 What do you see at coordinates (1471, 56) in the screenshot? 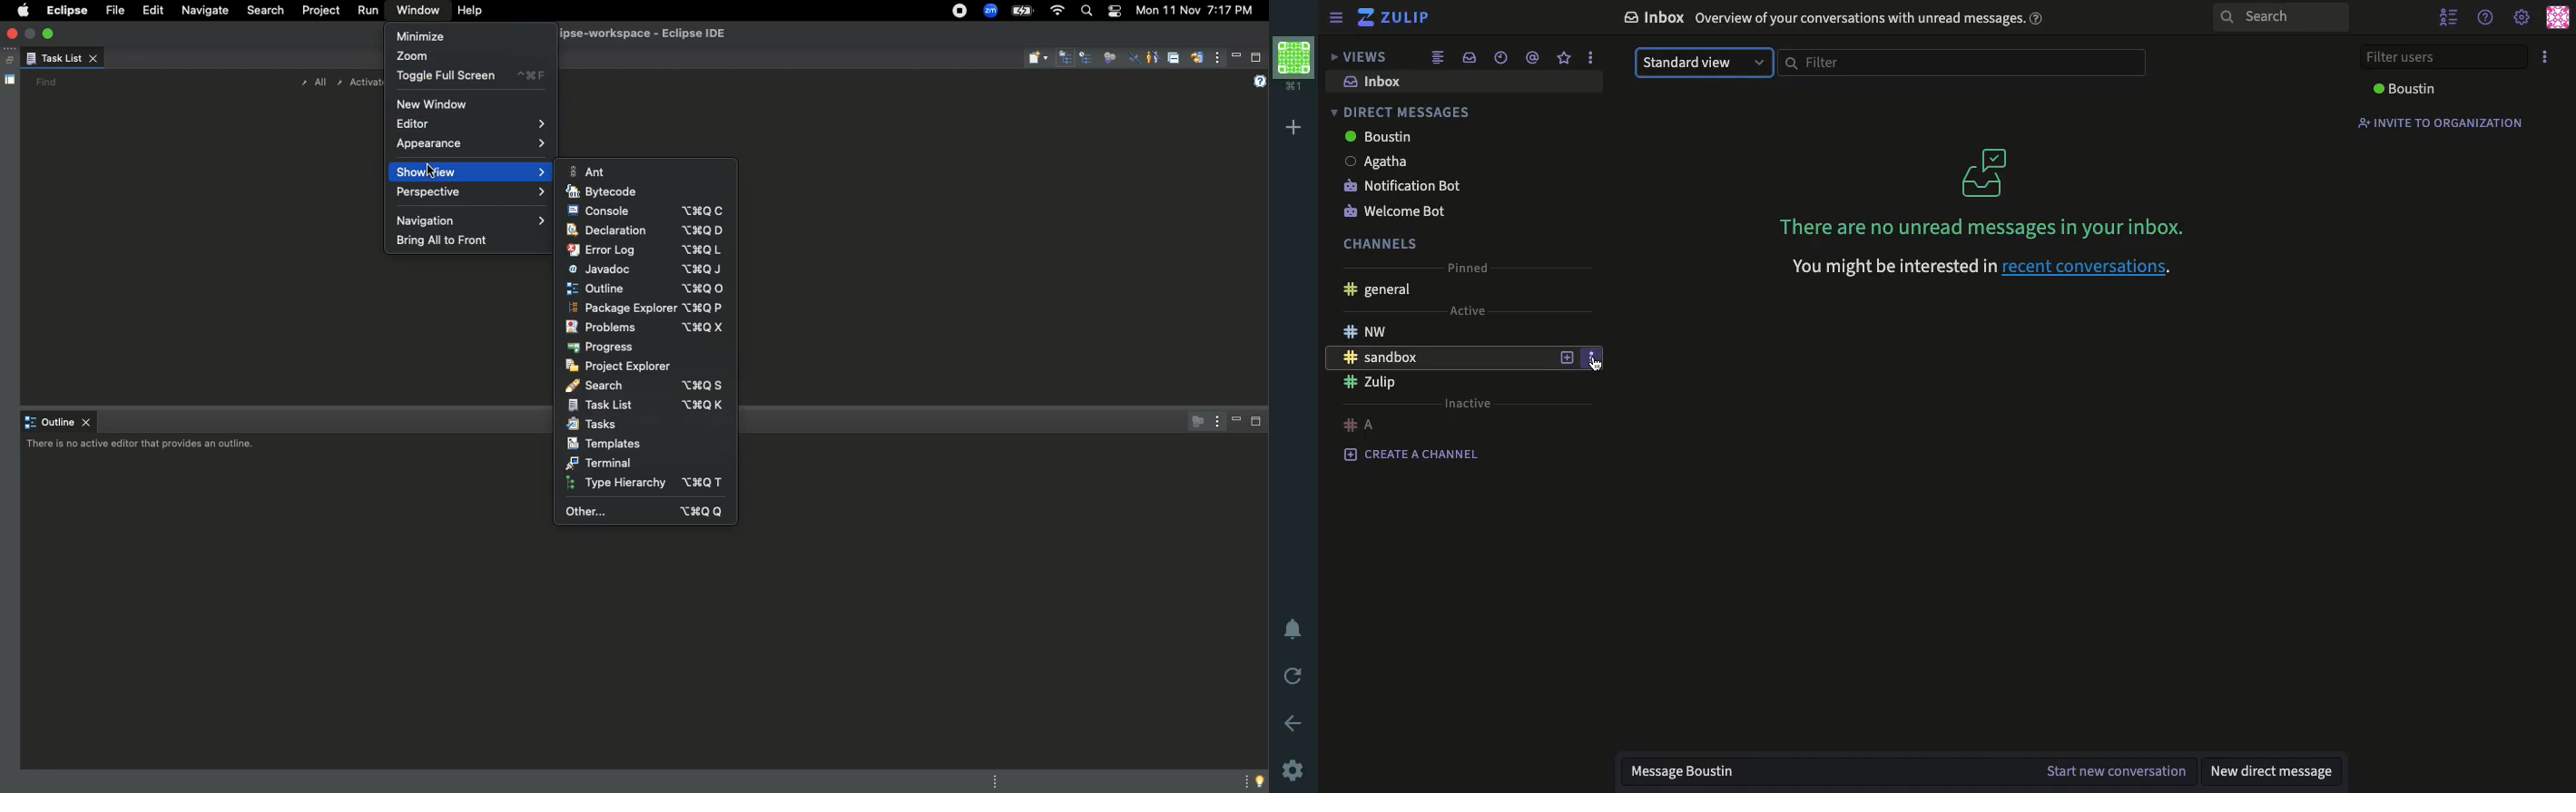
I see `inbox` at bounding box center [1471, 56].